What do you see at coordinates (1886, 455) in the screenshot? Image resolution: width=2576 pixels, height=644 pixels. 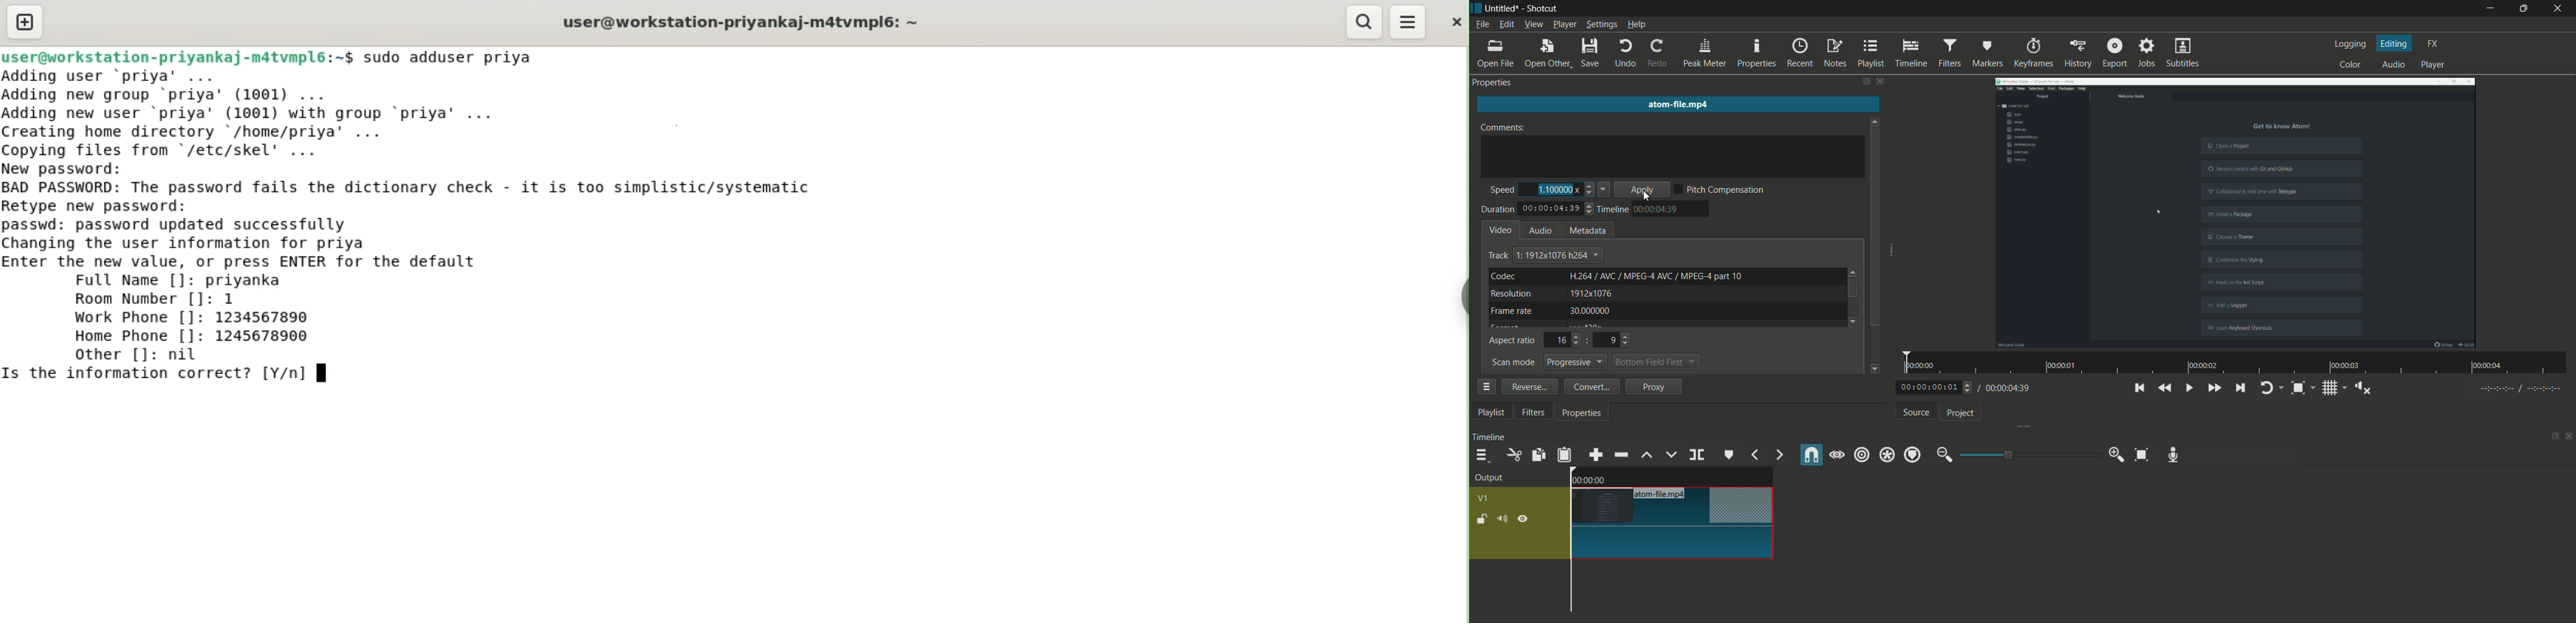 I see `ripple all tracks` at bounding box center [1886, 455].